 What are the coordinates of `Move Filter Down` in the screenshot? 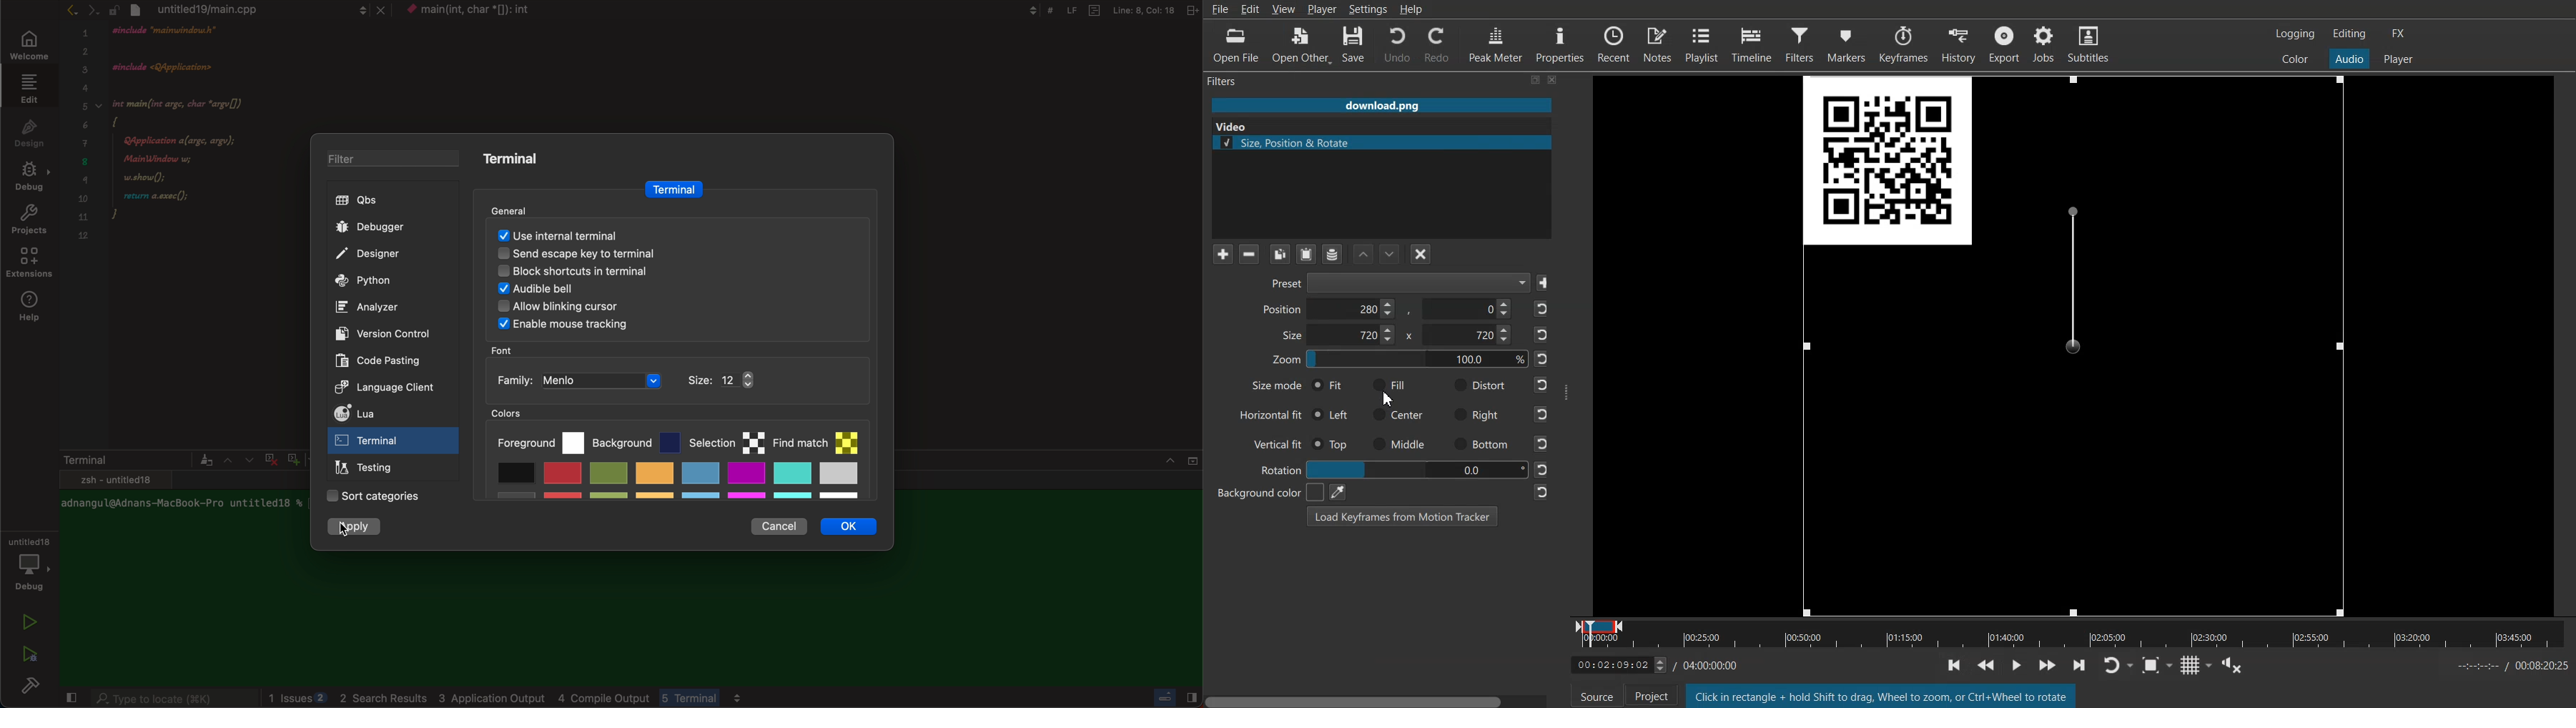 It's located at (1390, 254).